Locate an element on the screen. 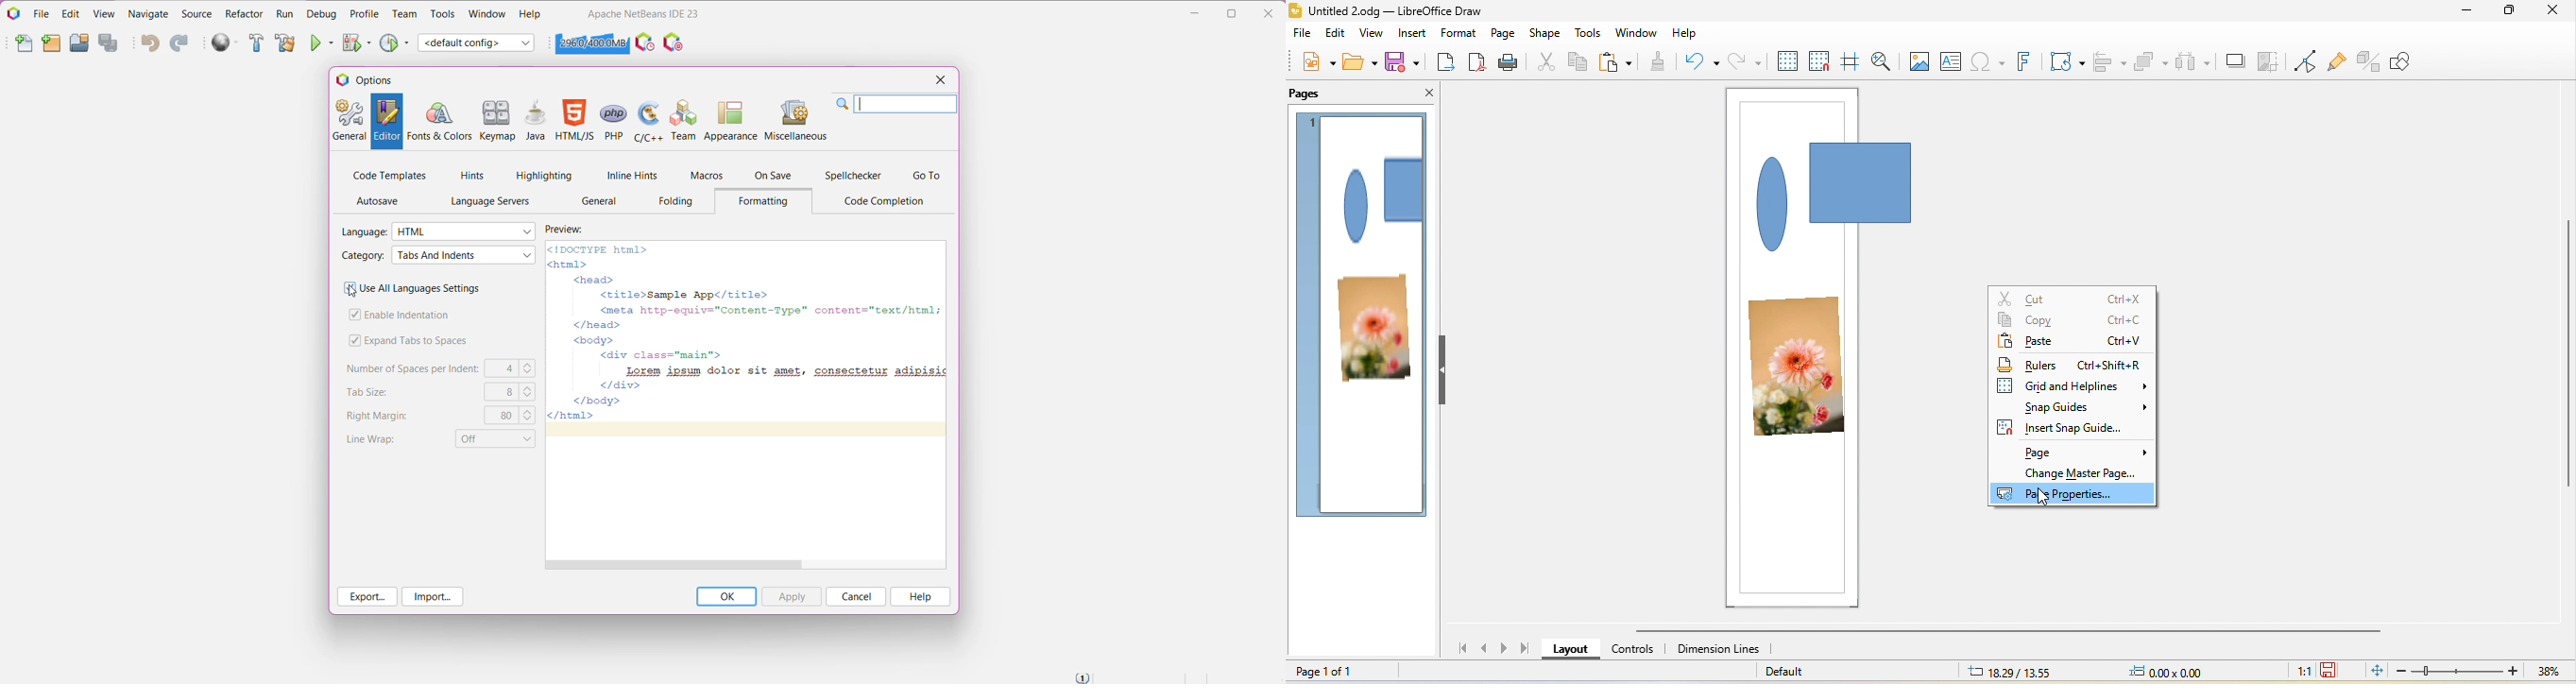 Image resolution: width=2576 pixels, height=700 pixels. help is located at coordinates (1685, 34).